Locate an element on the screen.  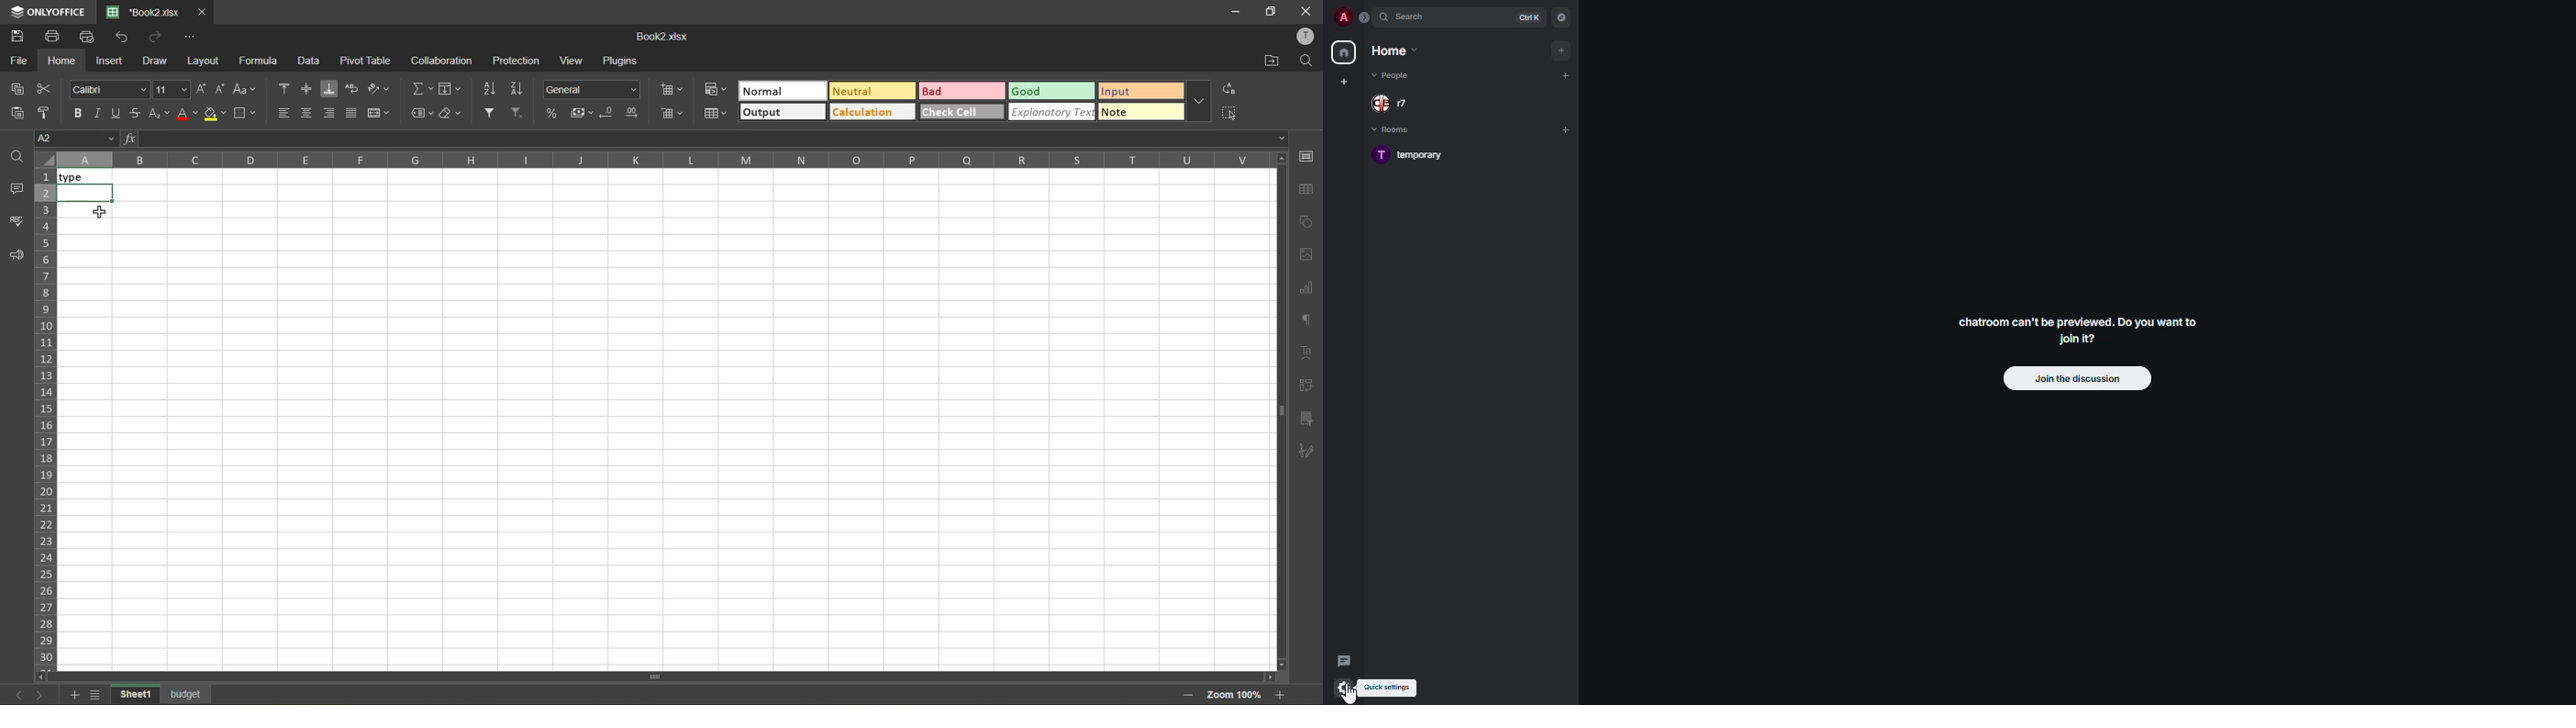
conditional formatting  is located at coordinates (716, 88).